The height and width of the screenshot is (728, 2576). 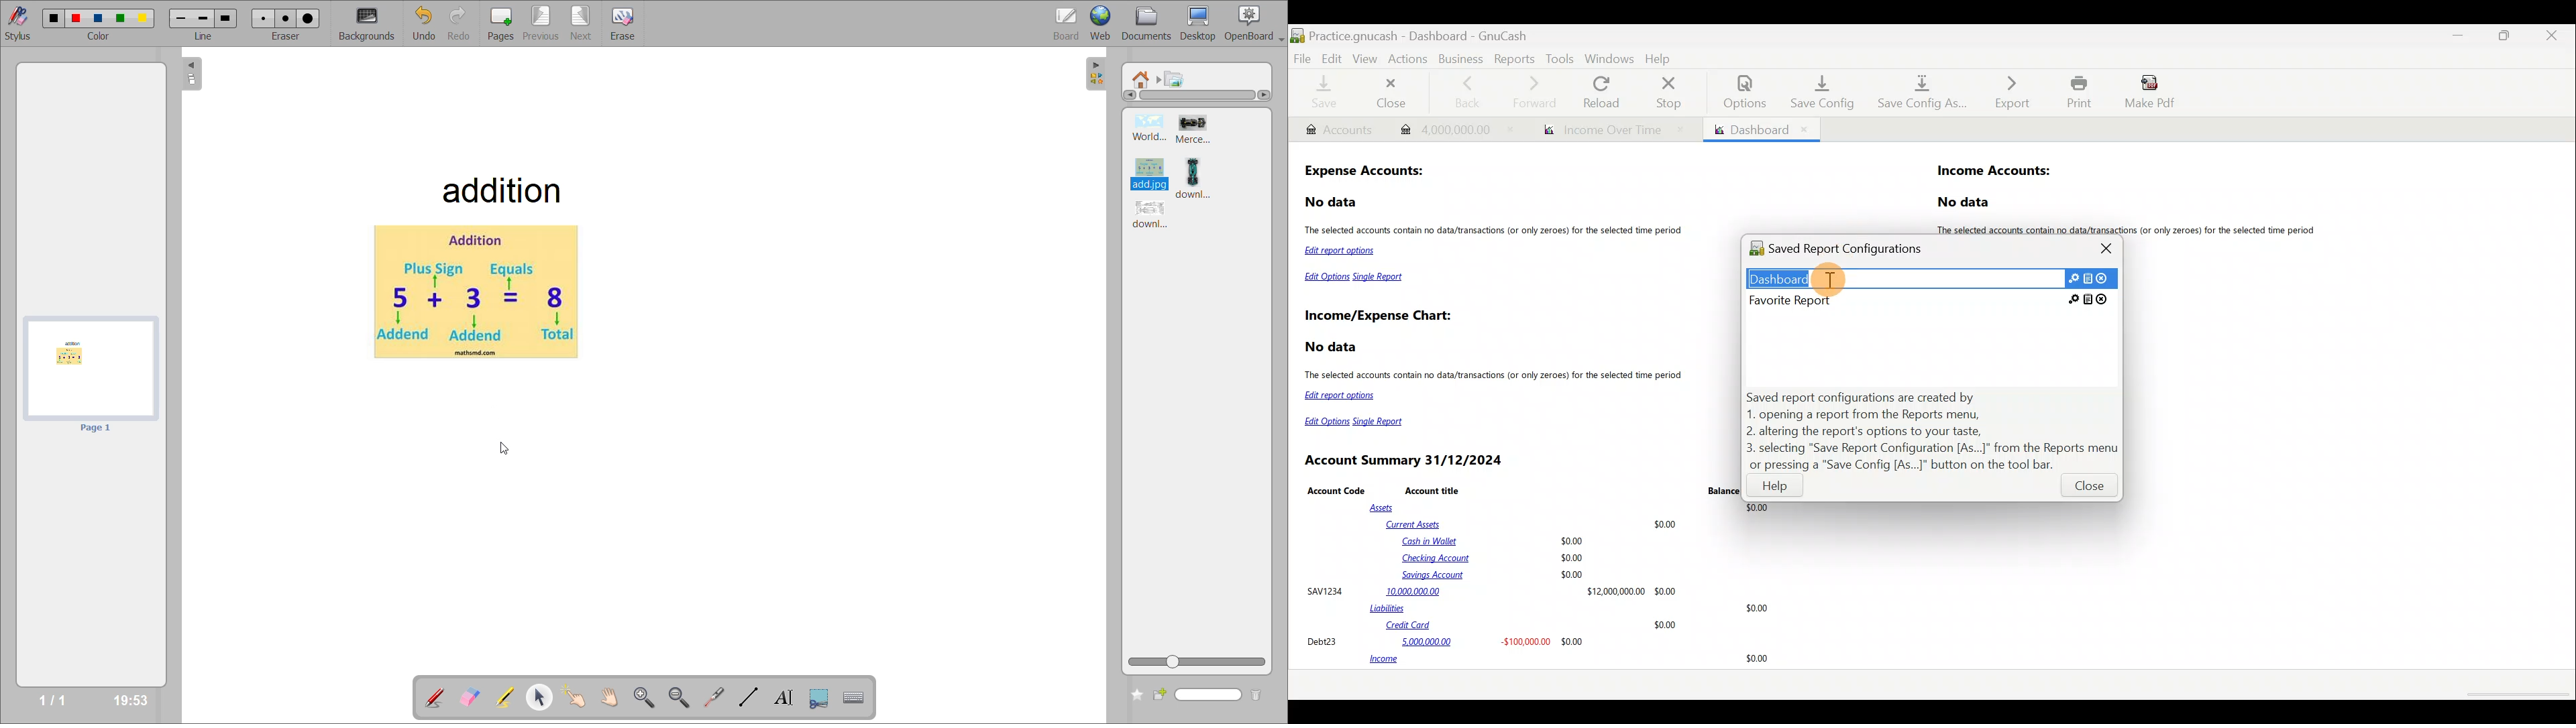 I want to click on color 4, so click(x=119, y=19).